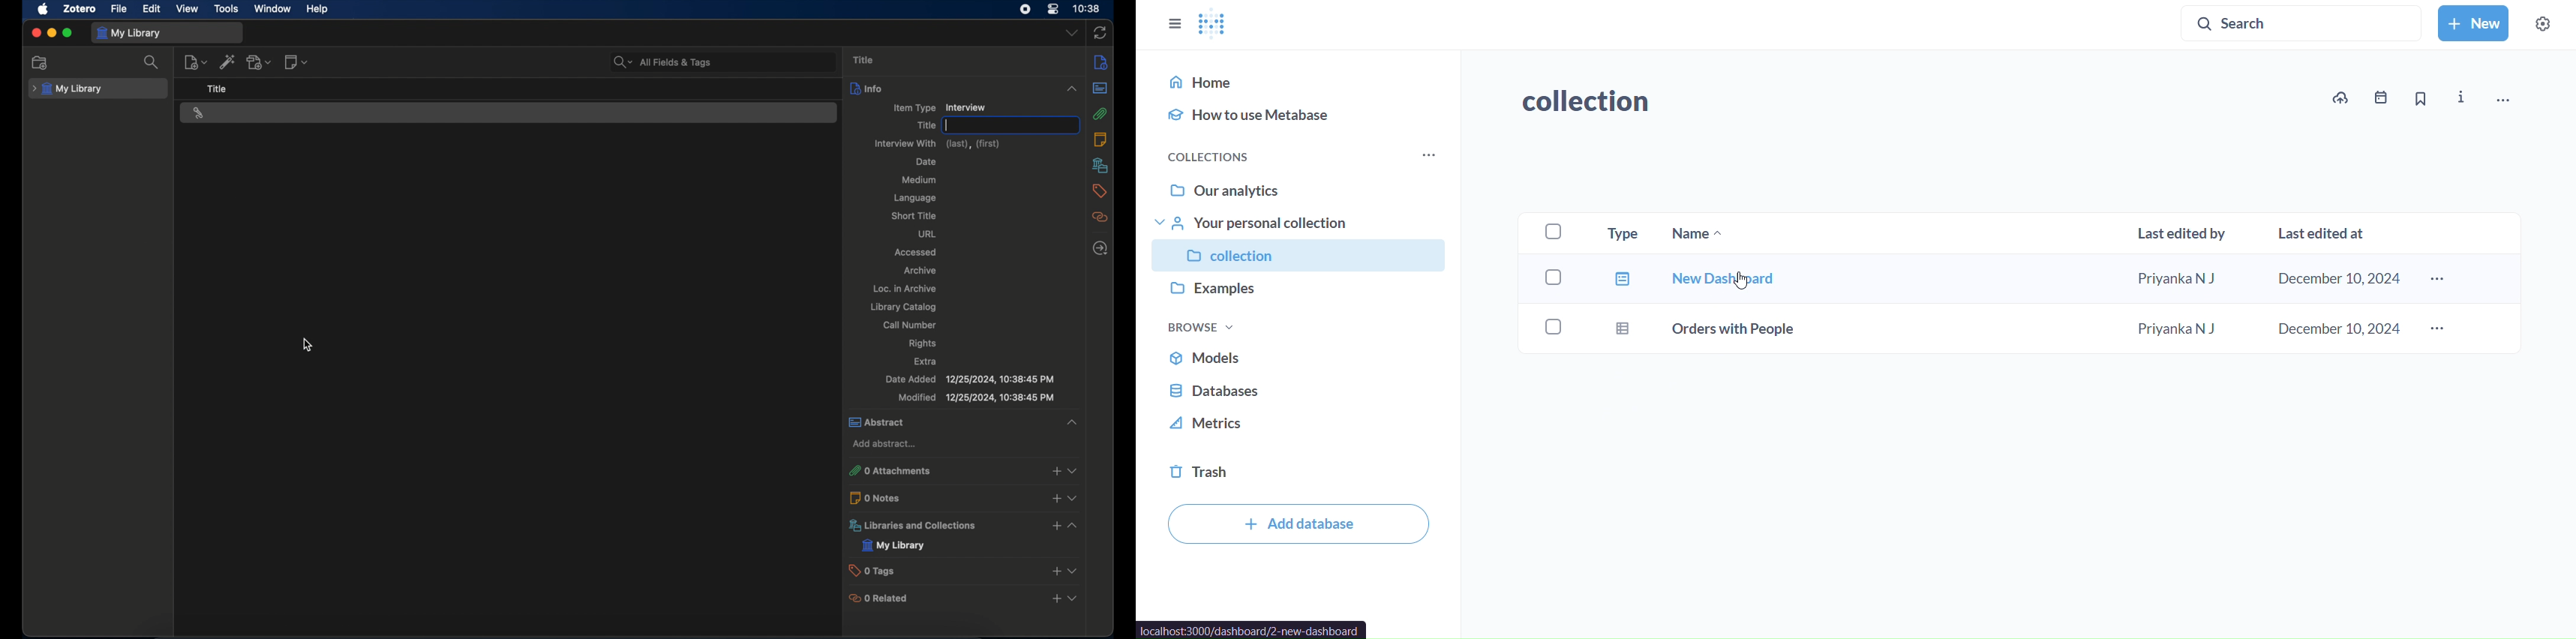  I want to click on interview, so click(198, 114).